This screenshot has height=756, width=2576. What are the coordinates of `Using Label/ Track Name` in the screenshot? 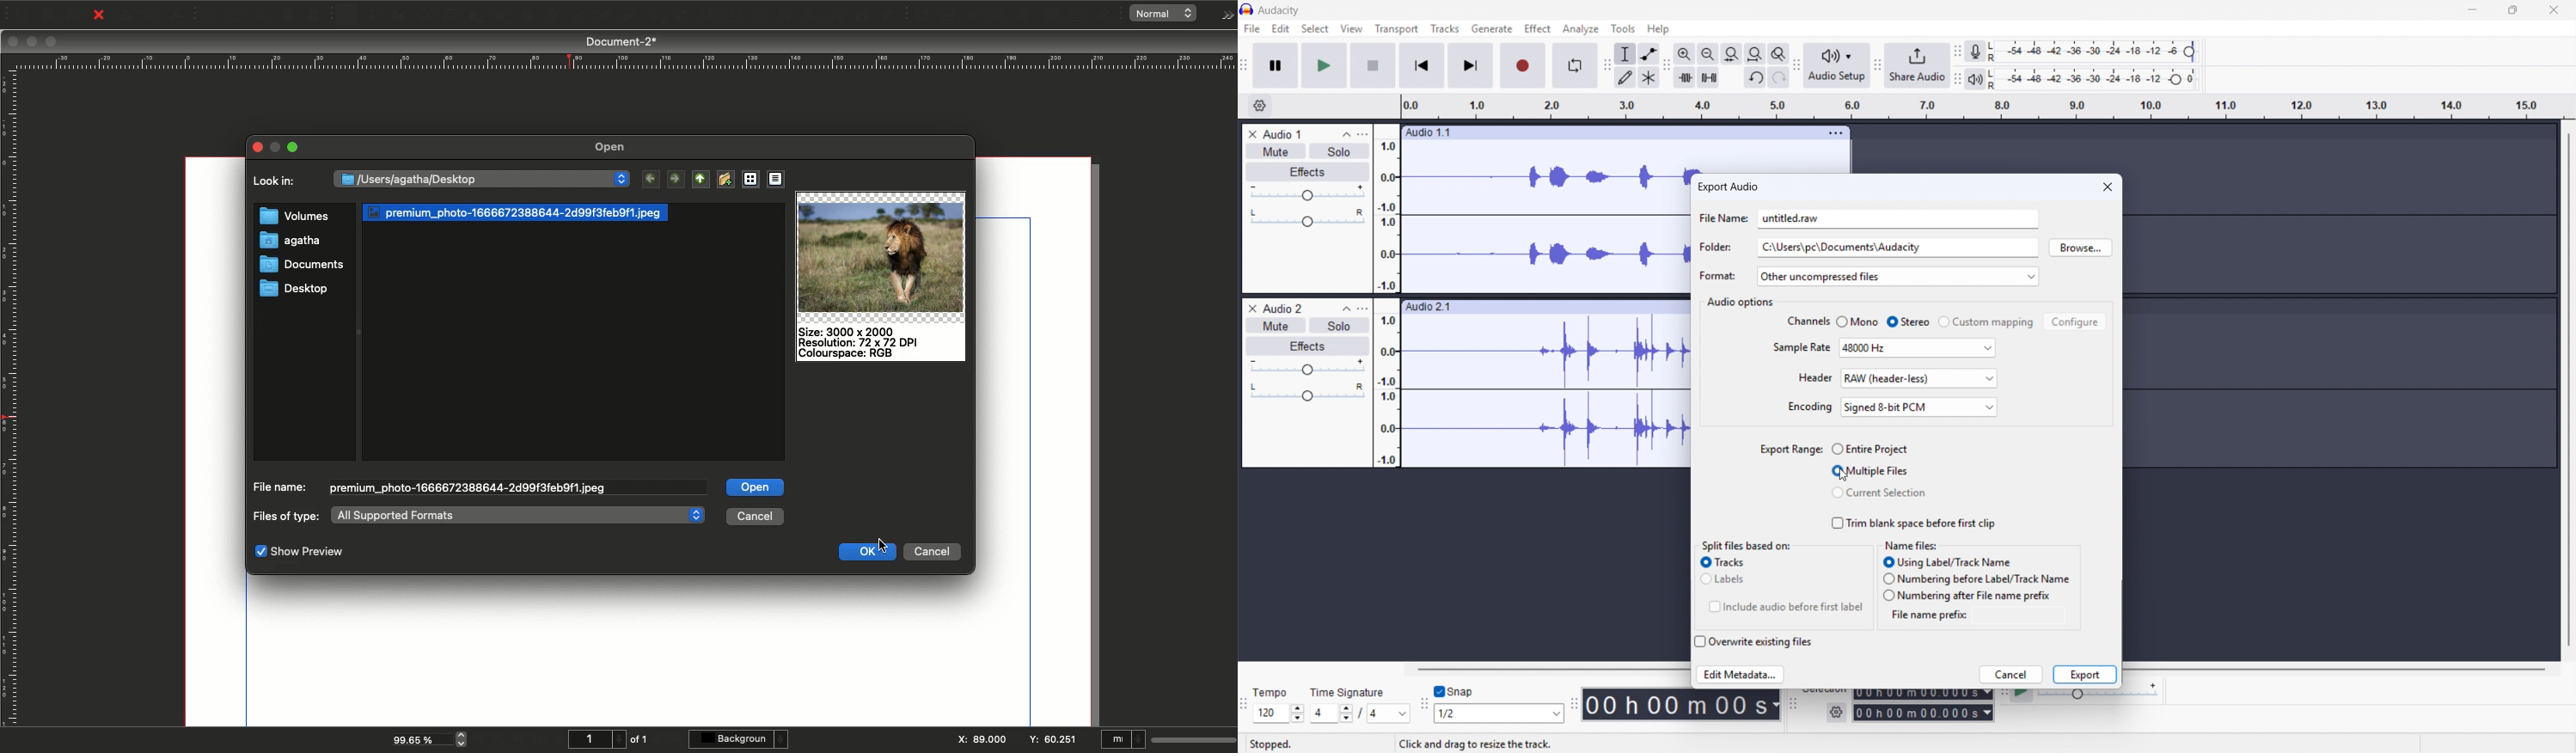 It's located at (1947, 562).